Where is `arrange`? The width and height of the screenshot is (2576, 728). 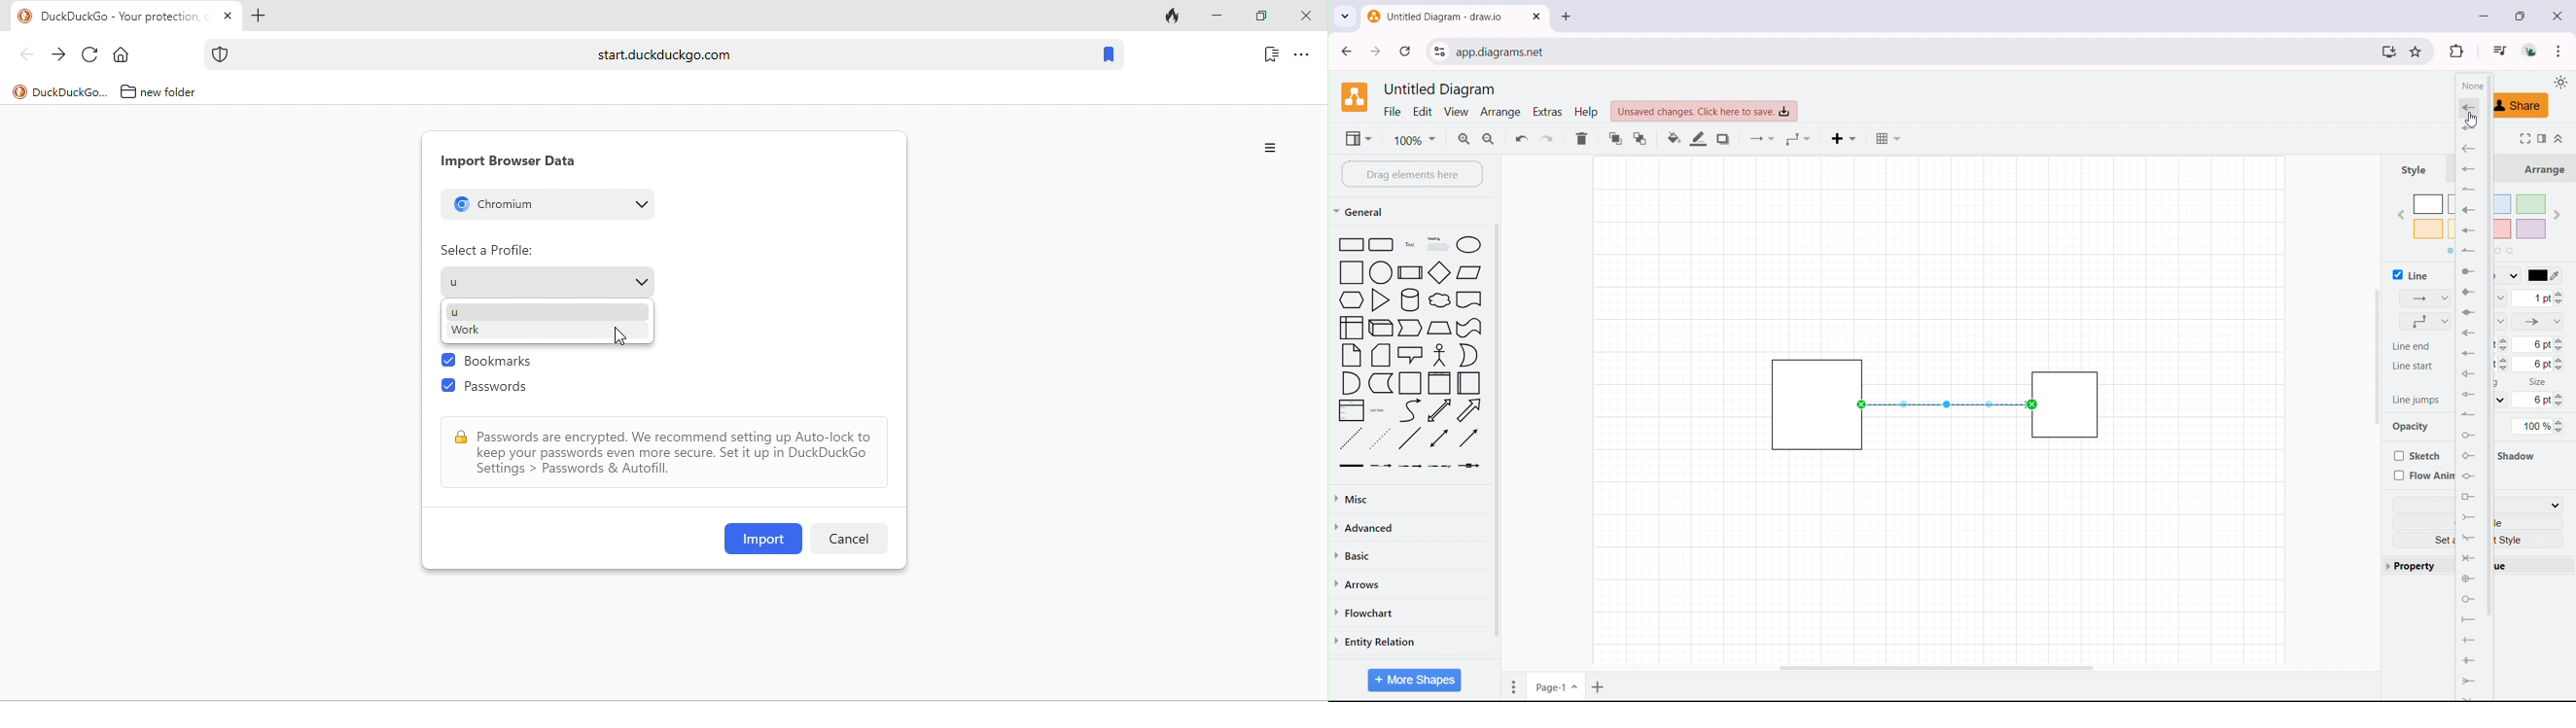
arrange is located at coordinates (1501, 112).